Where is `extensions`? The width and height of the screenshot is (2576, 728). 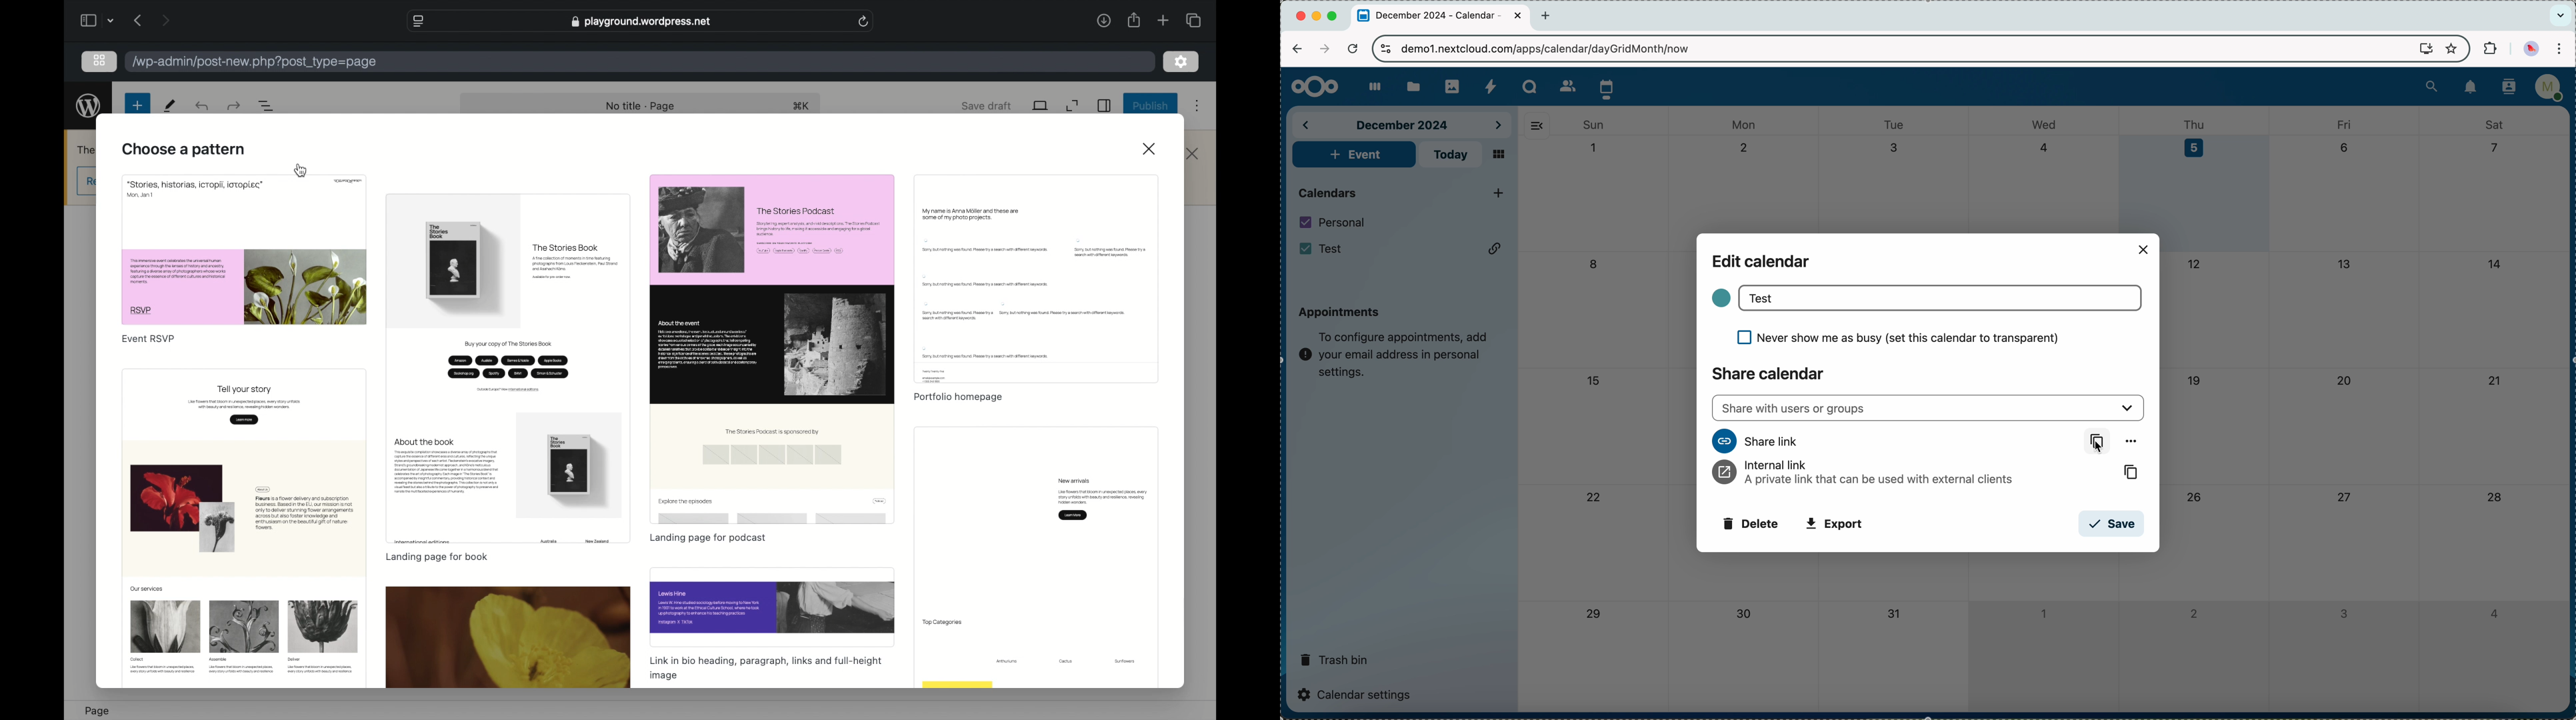 extensions is located at coordinates (2489, 49).